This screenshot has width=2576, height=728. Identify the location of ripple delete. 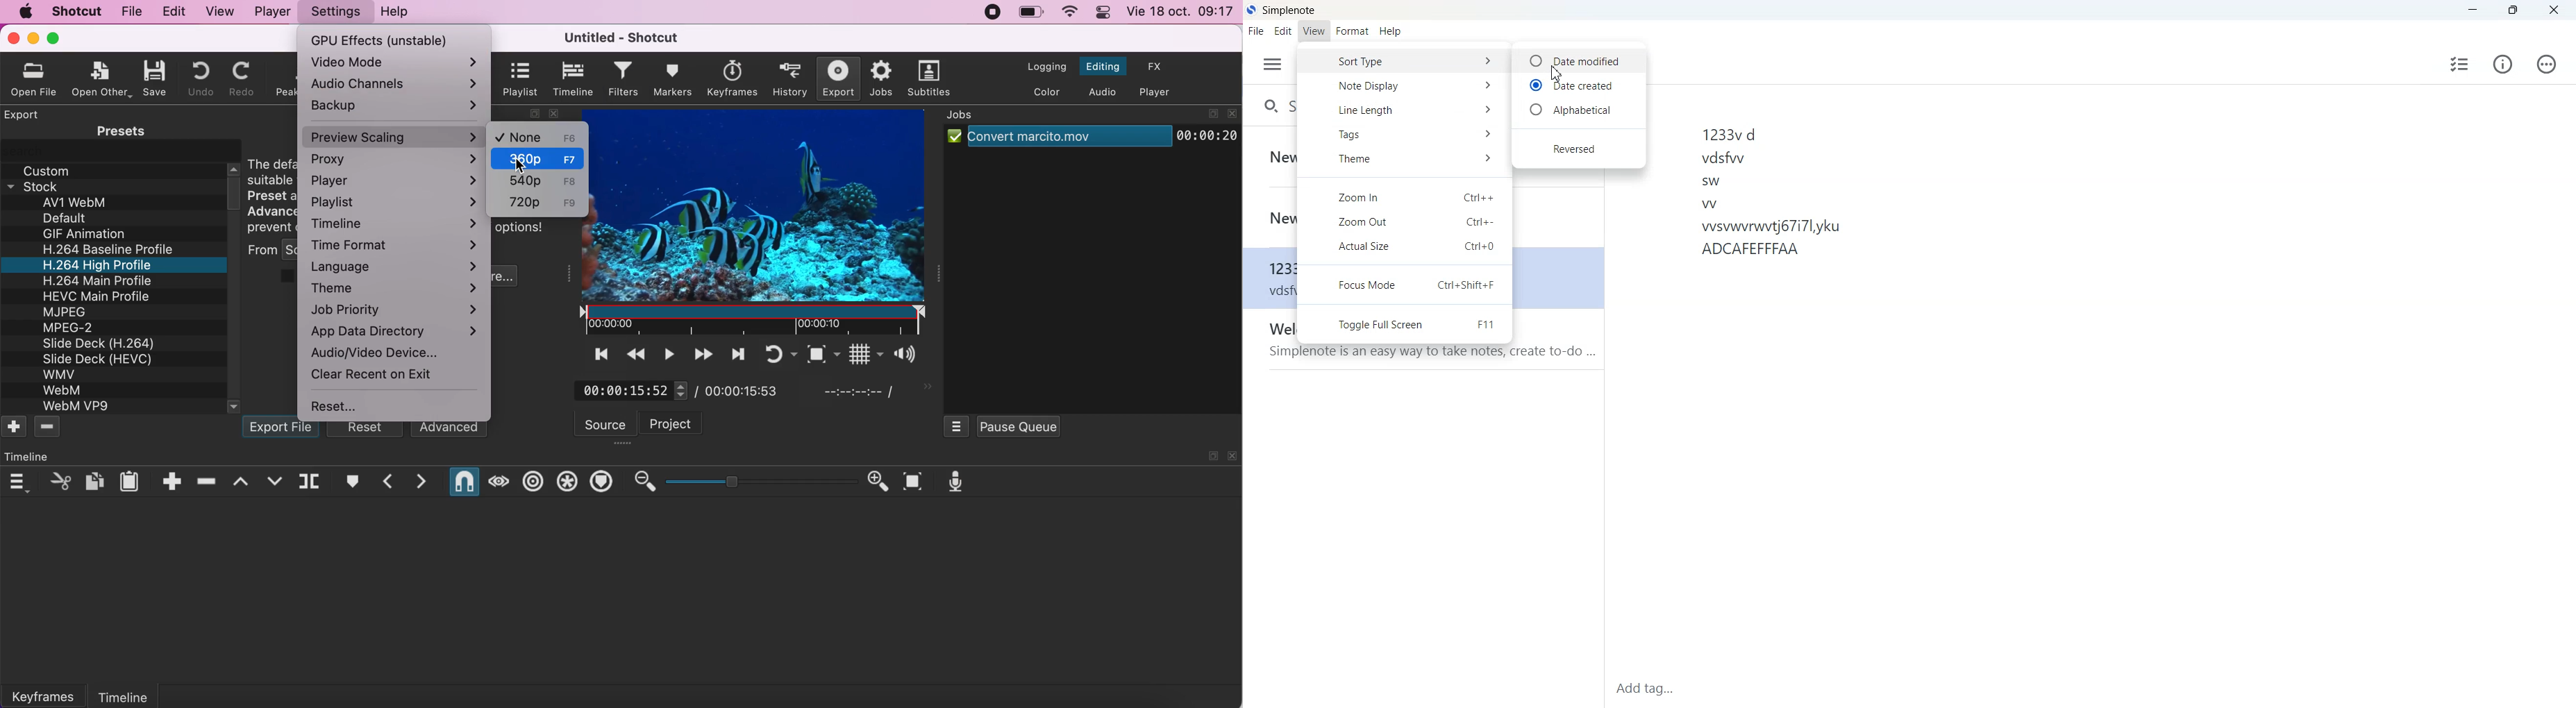
(208, 481).